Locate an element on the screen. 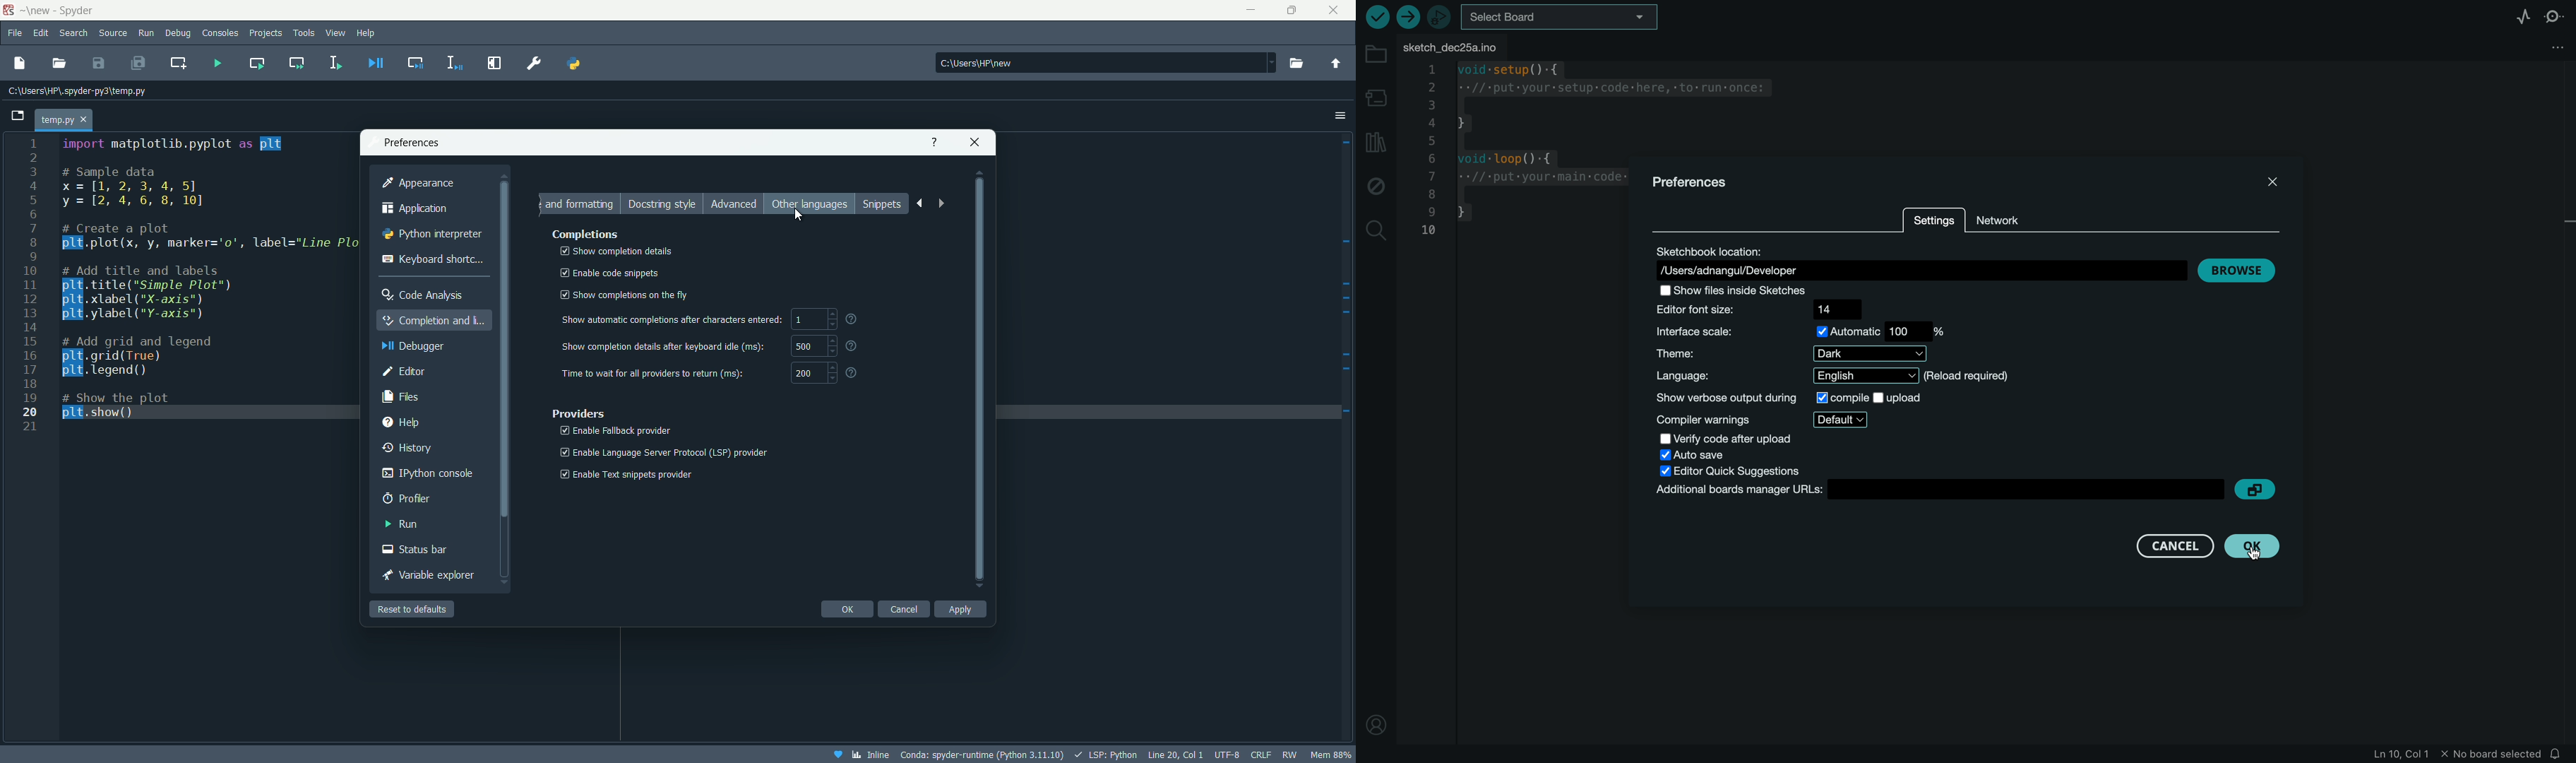  apply is located at coordinates (960, 610).